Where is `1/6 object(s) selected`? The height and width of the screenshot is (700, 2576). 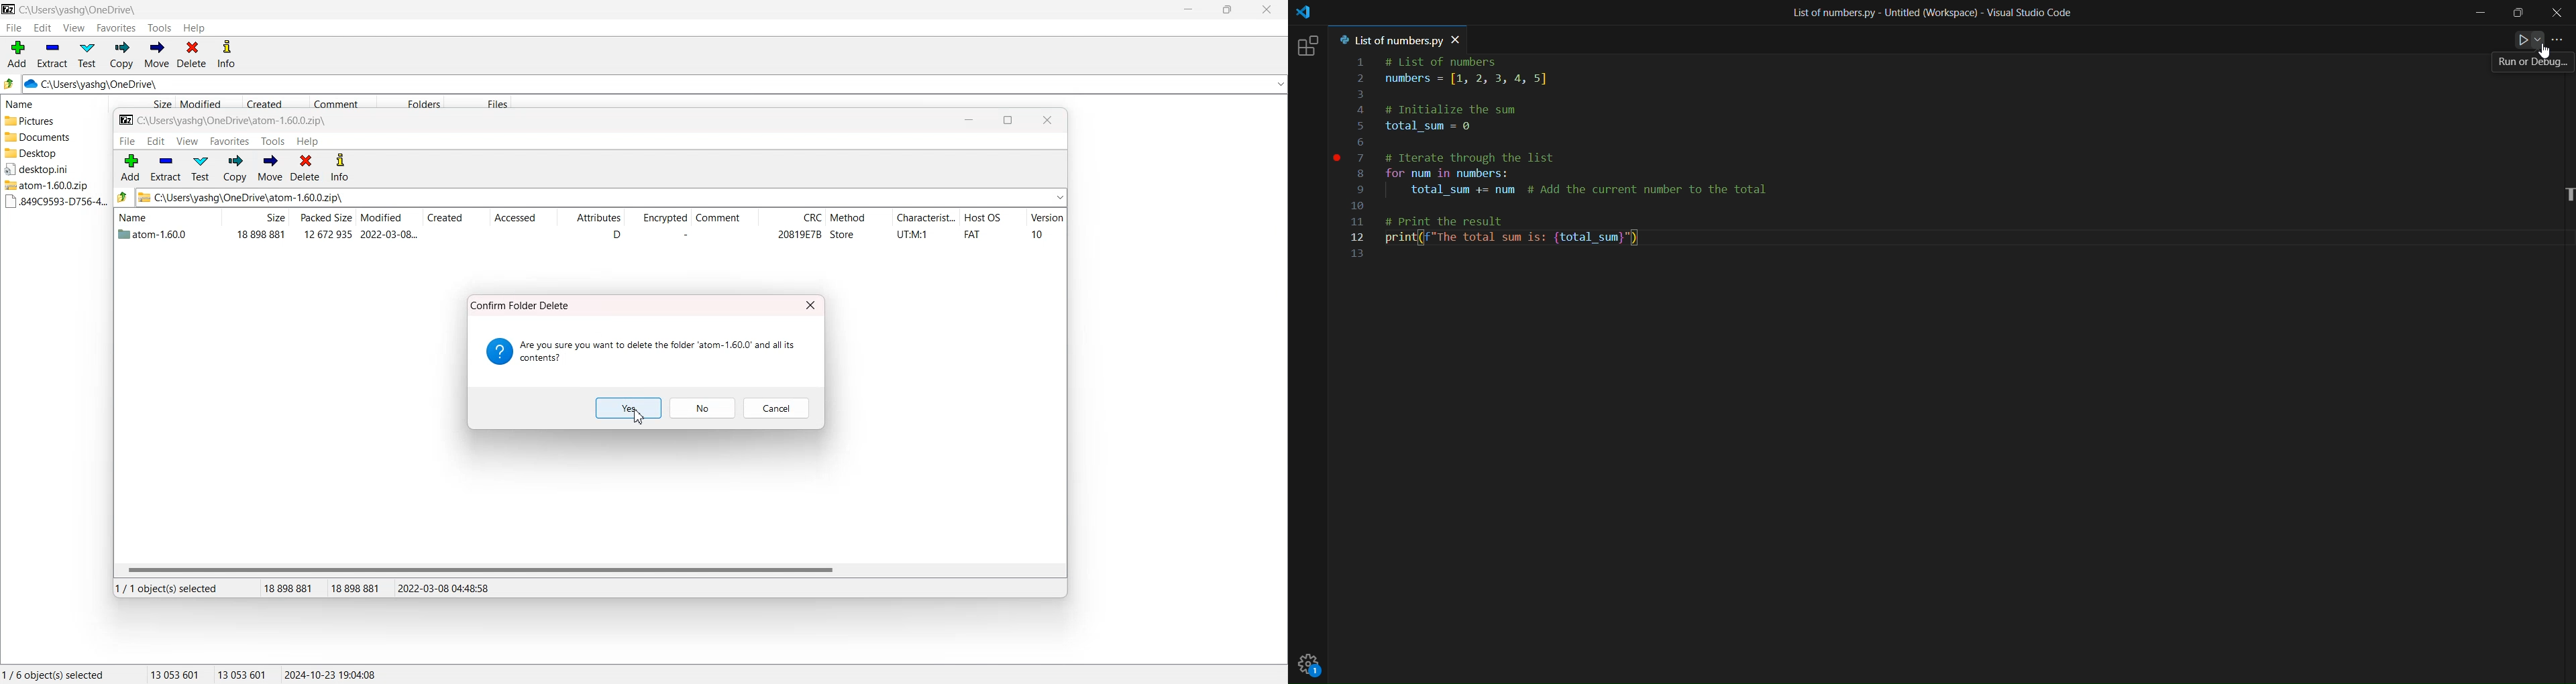 1/6 object(s) selected is located at coordinates (53, 674).